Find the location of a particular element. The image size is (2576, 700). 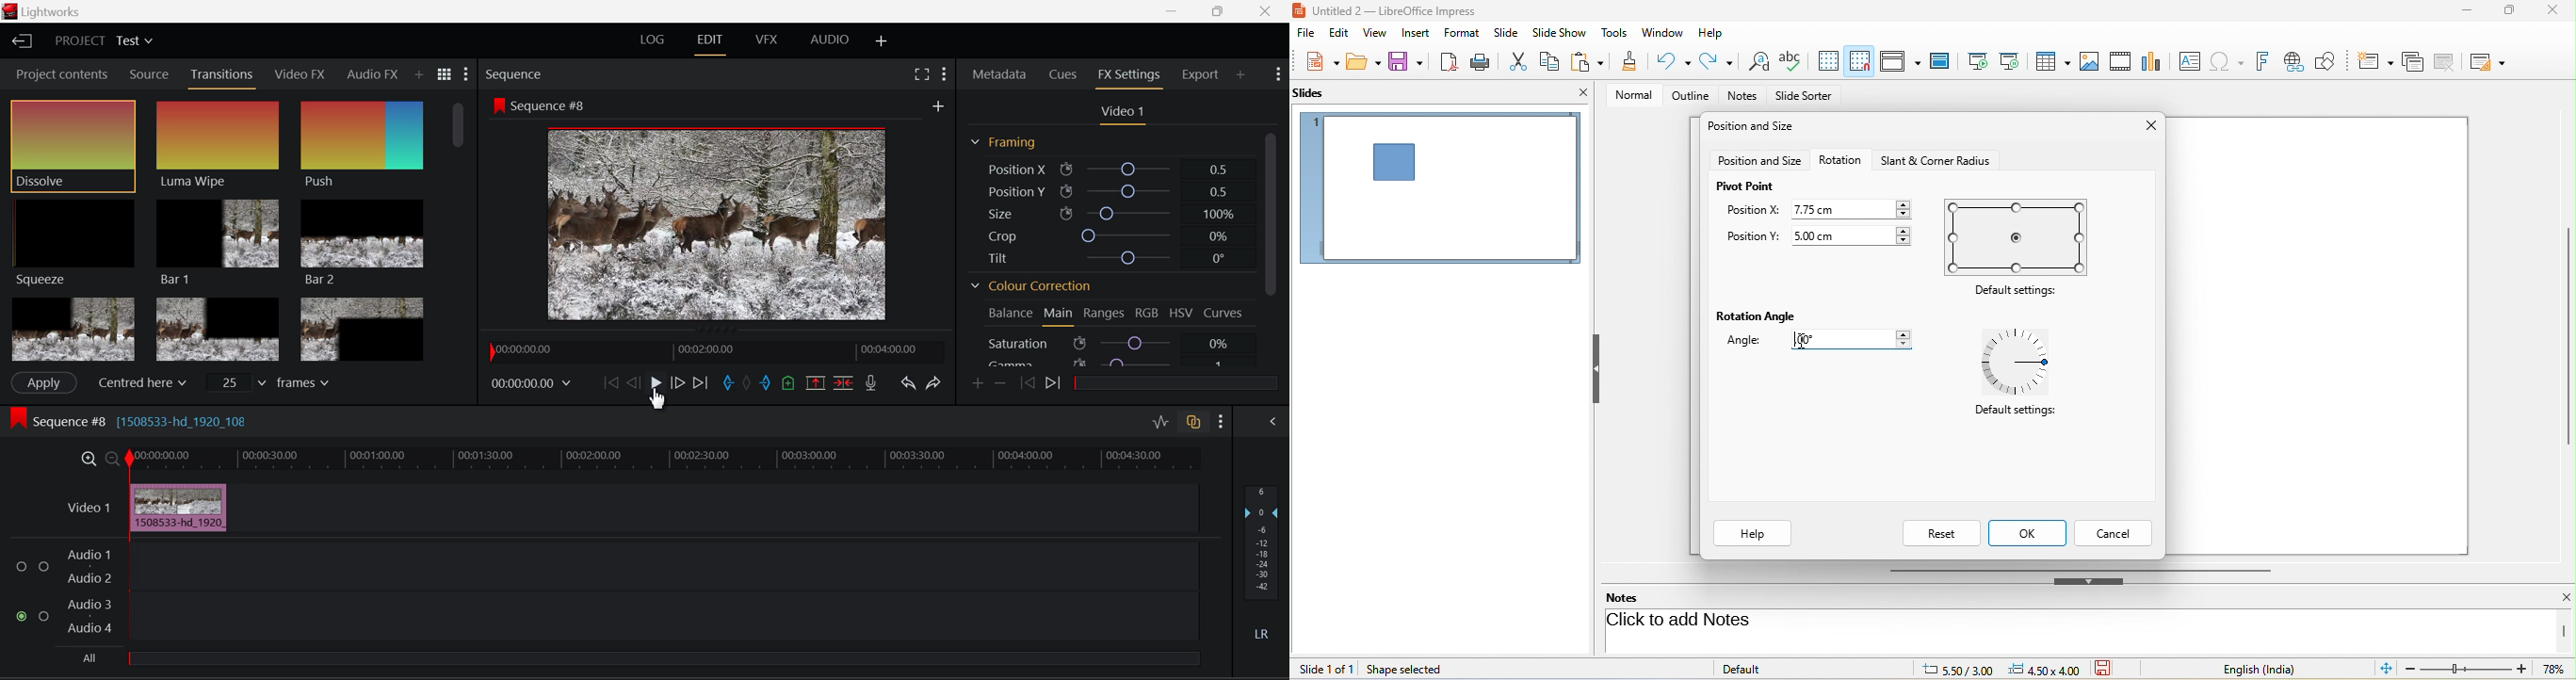

Dissolve is located at coordinates (73, 145).